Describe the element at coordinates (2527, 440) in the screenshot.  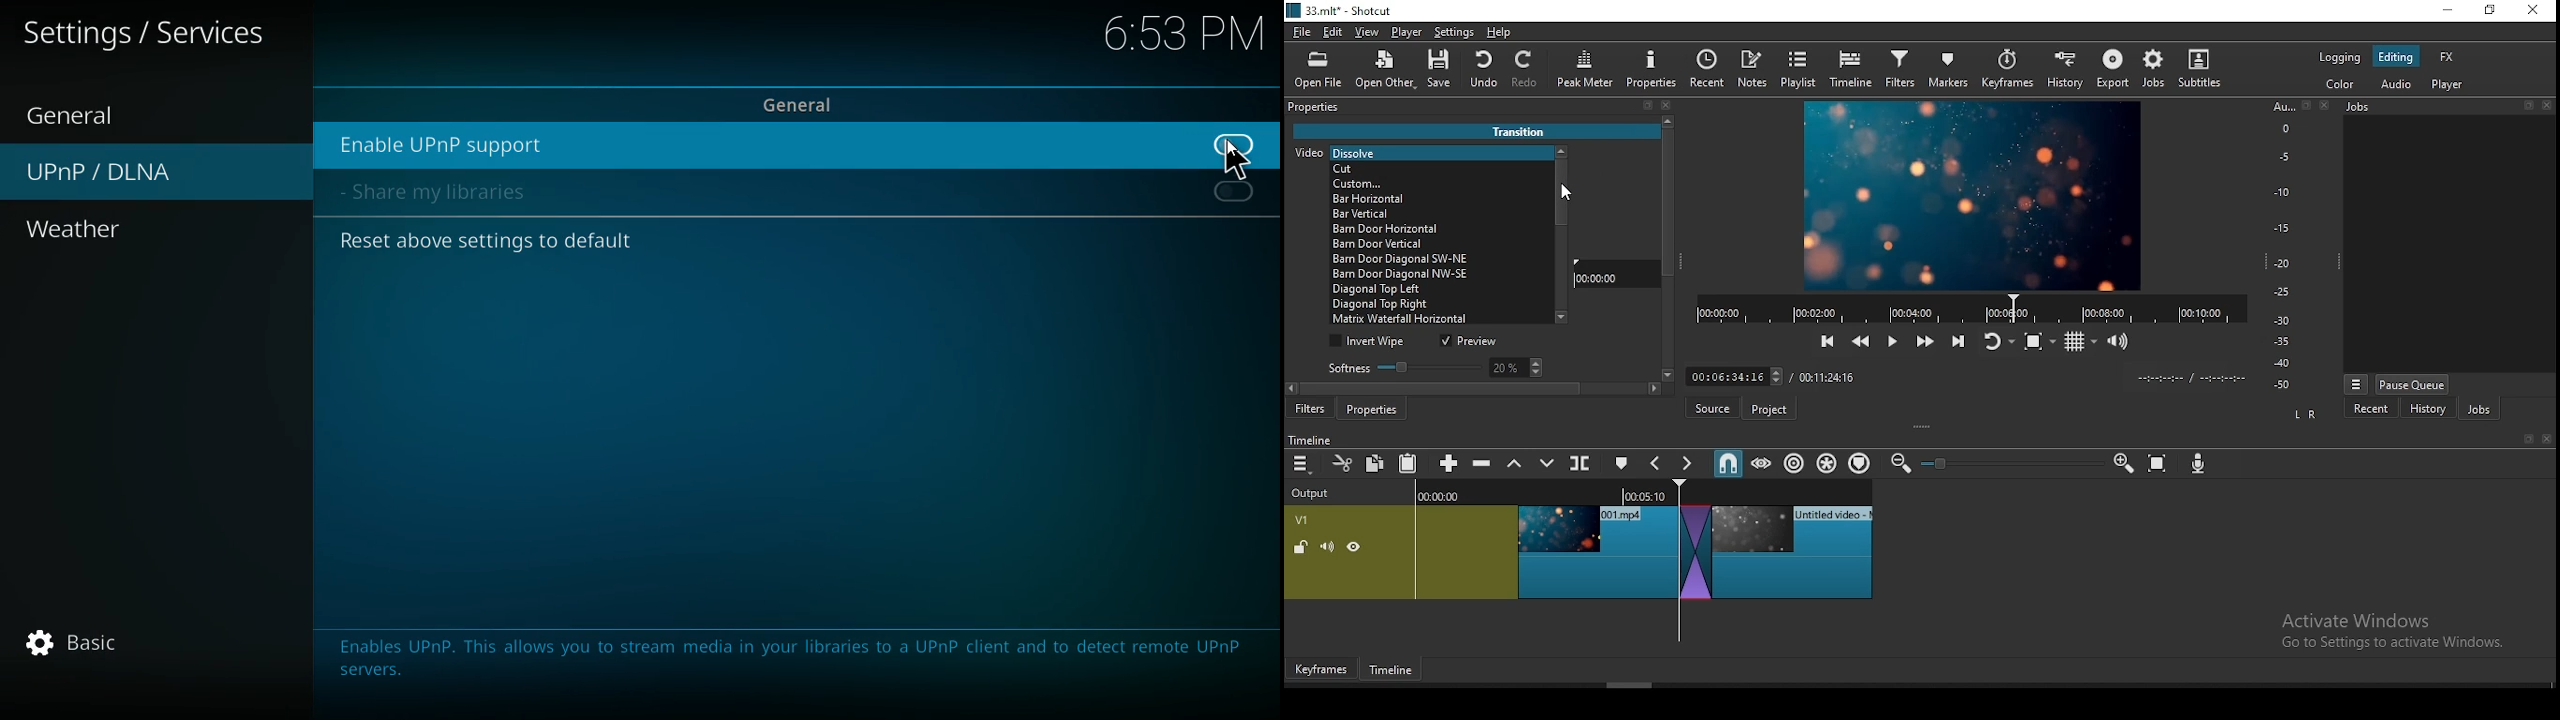
I see `` at that location.